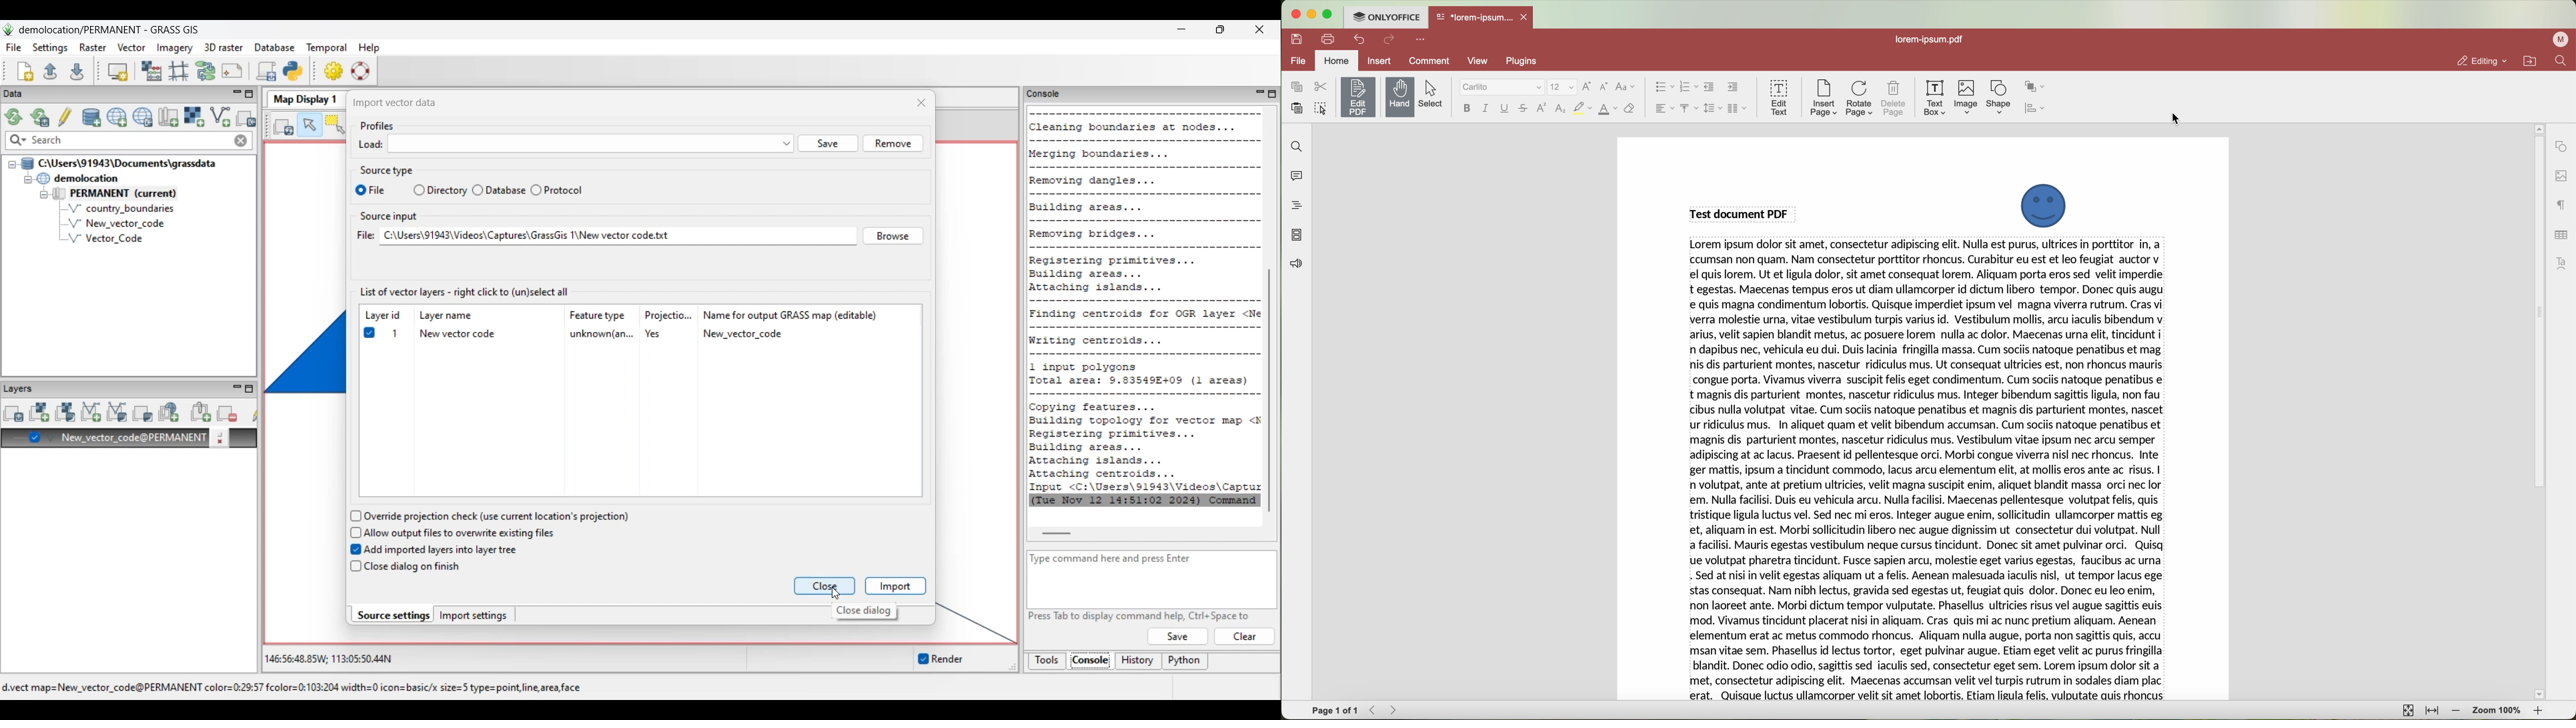  What do you see at coordinates (2538, 711) in the screenshot?
I see `zoom in` at bounding box center [2538, 711].